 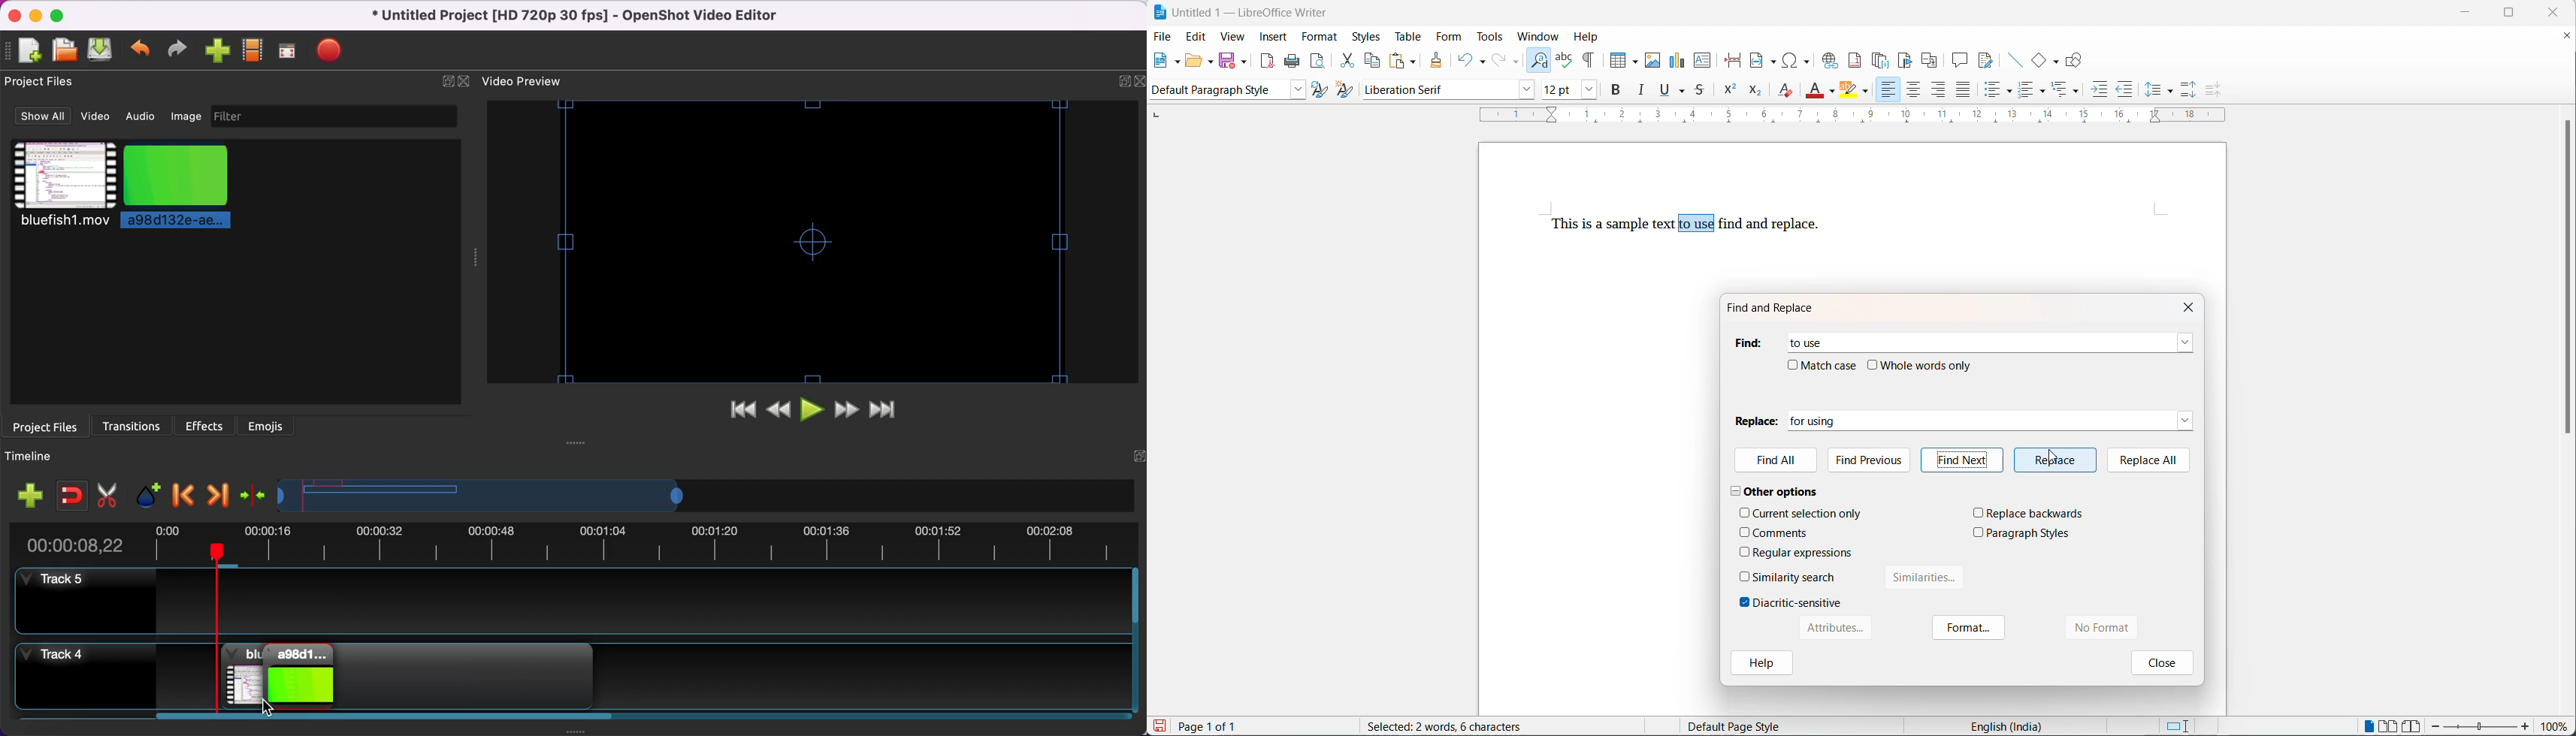 I want to click on find All, so click(x=1777, y=462).